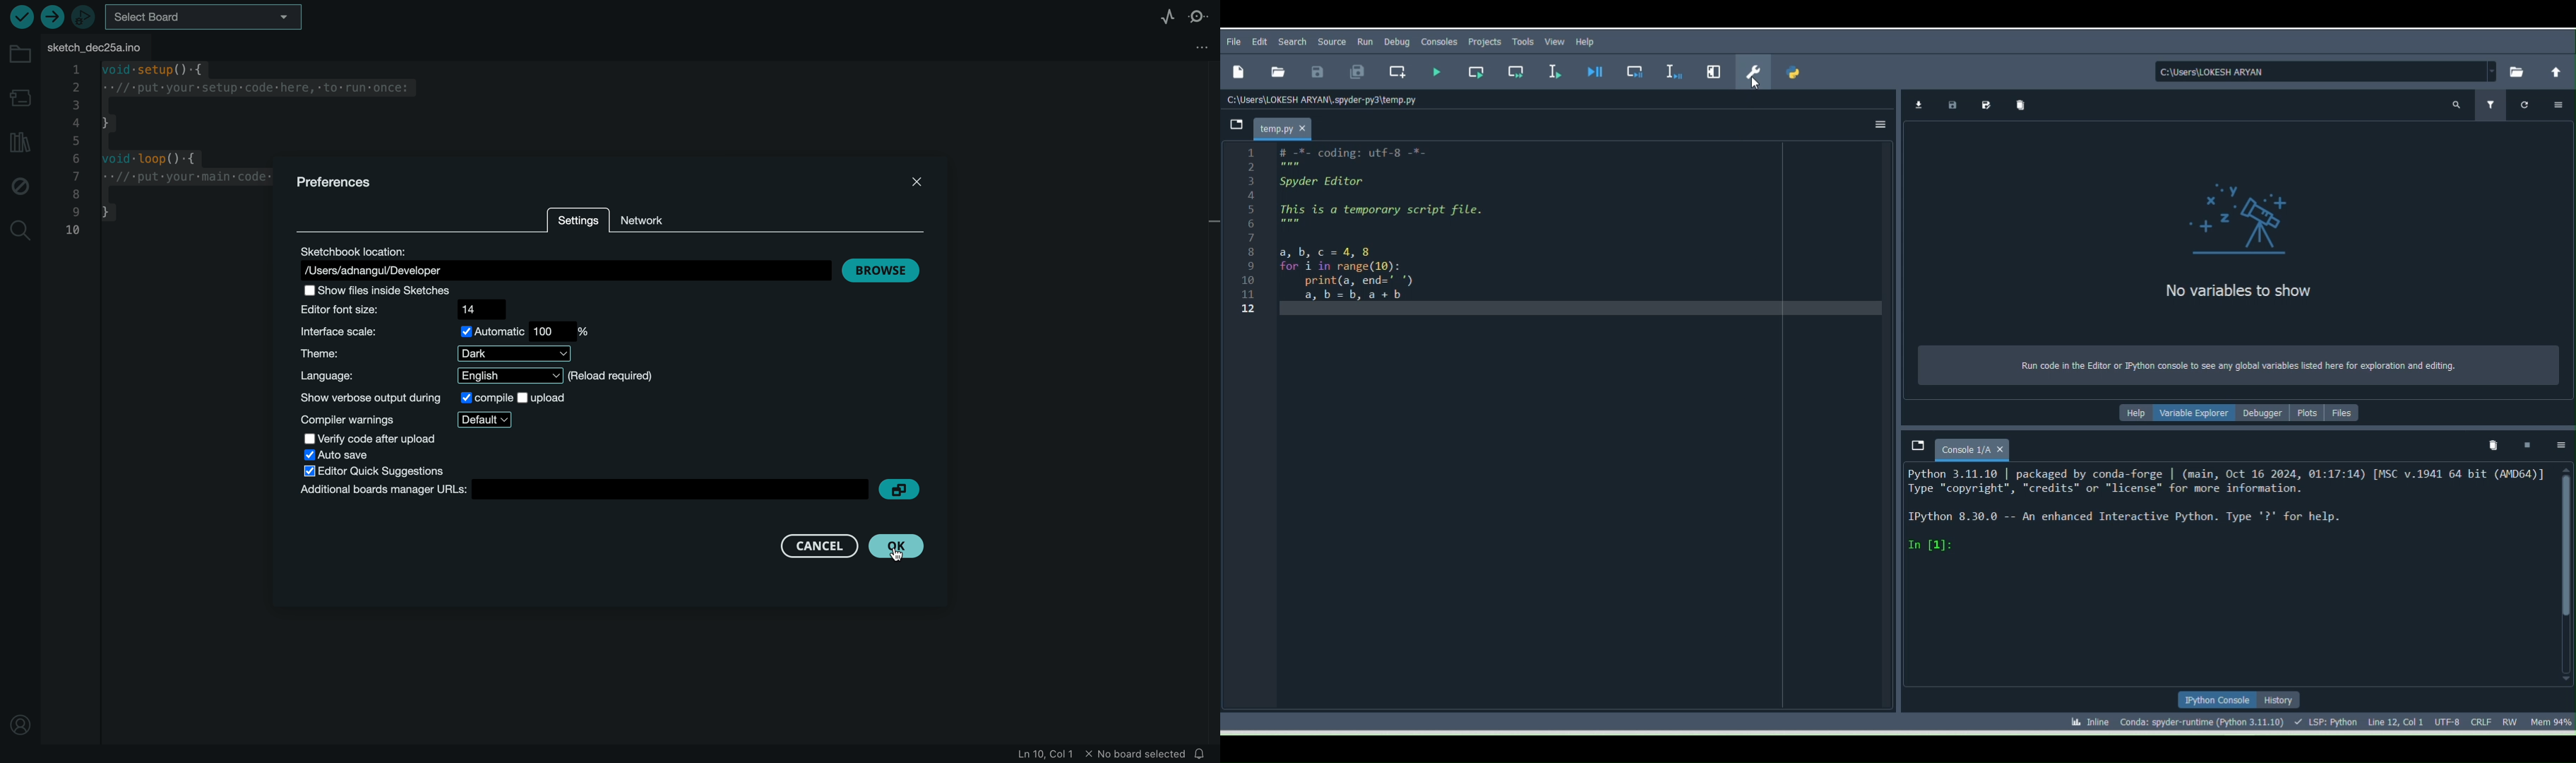 This screenshot has height=784, width=2576. I want to click on Run, so click(1366, 40).